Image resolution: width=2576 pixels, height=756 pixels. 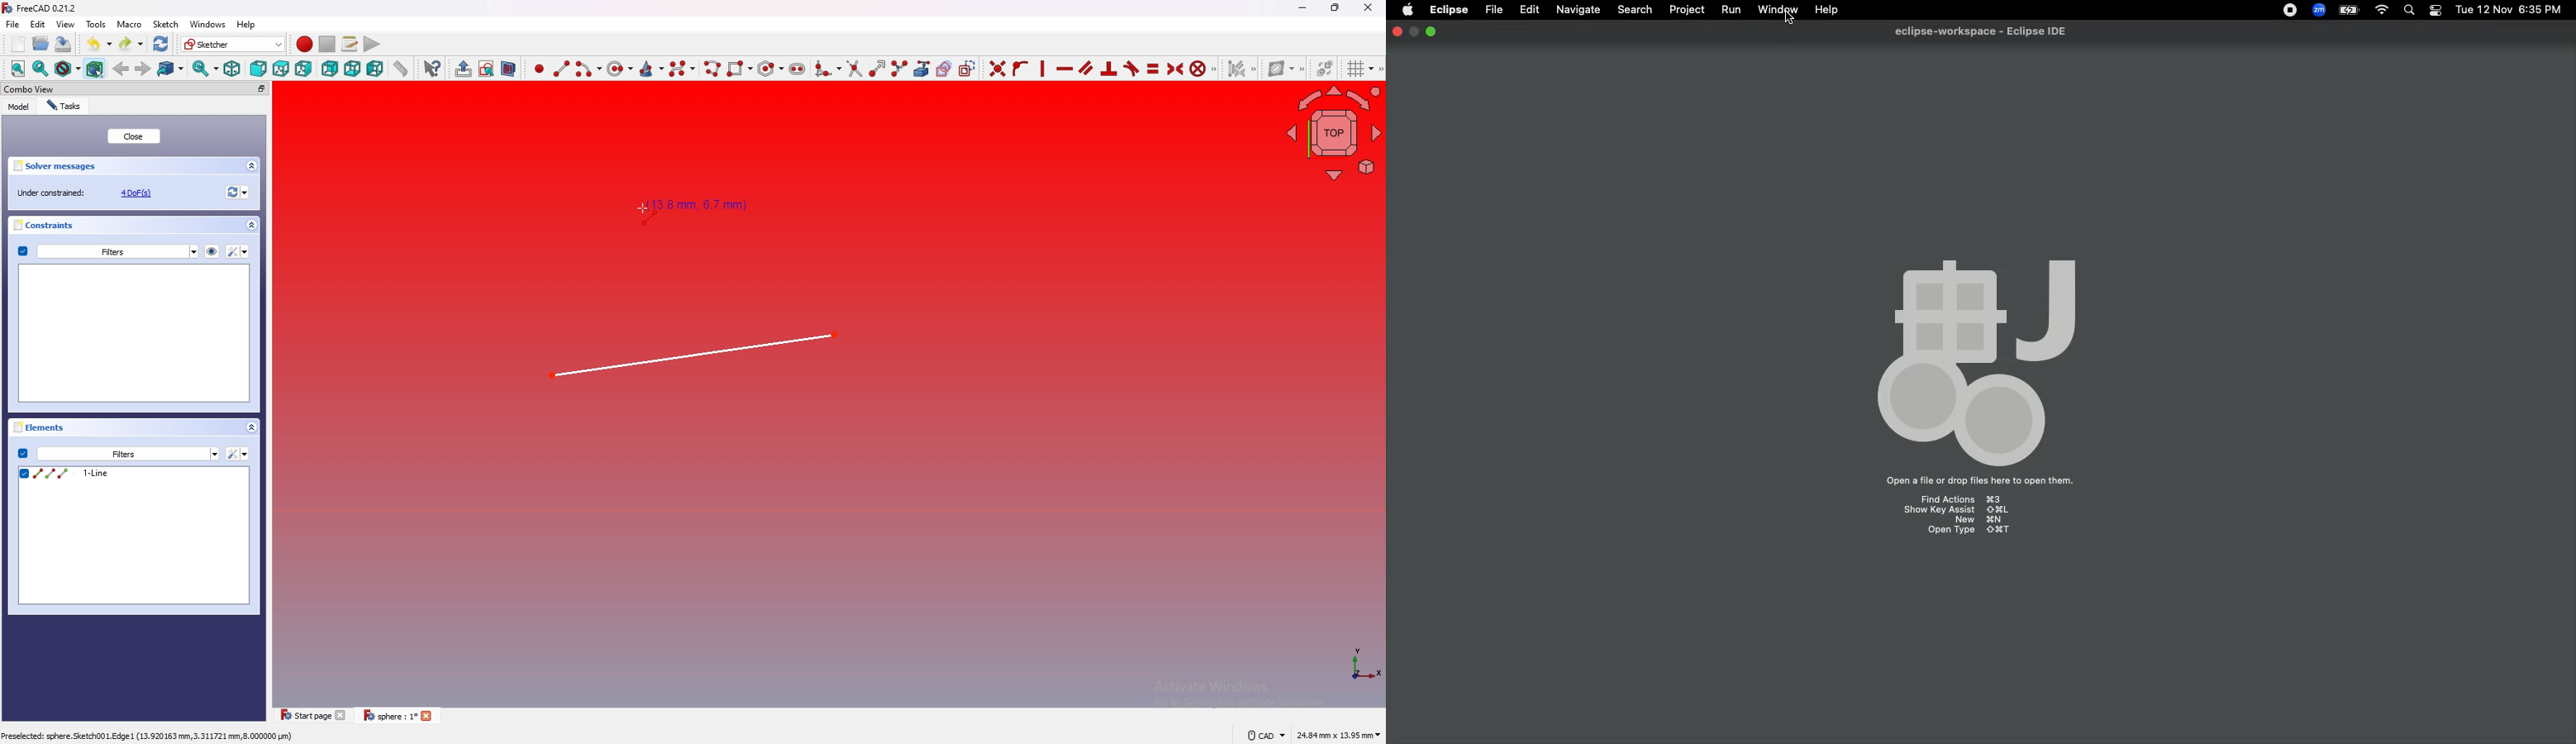 I want to click on Go to linked object, so click(x=171, y=69).